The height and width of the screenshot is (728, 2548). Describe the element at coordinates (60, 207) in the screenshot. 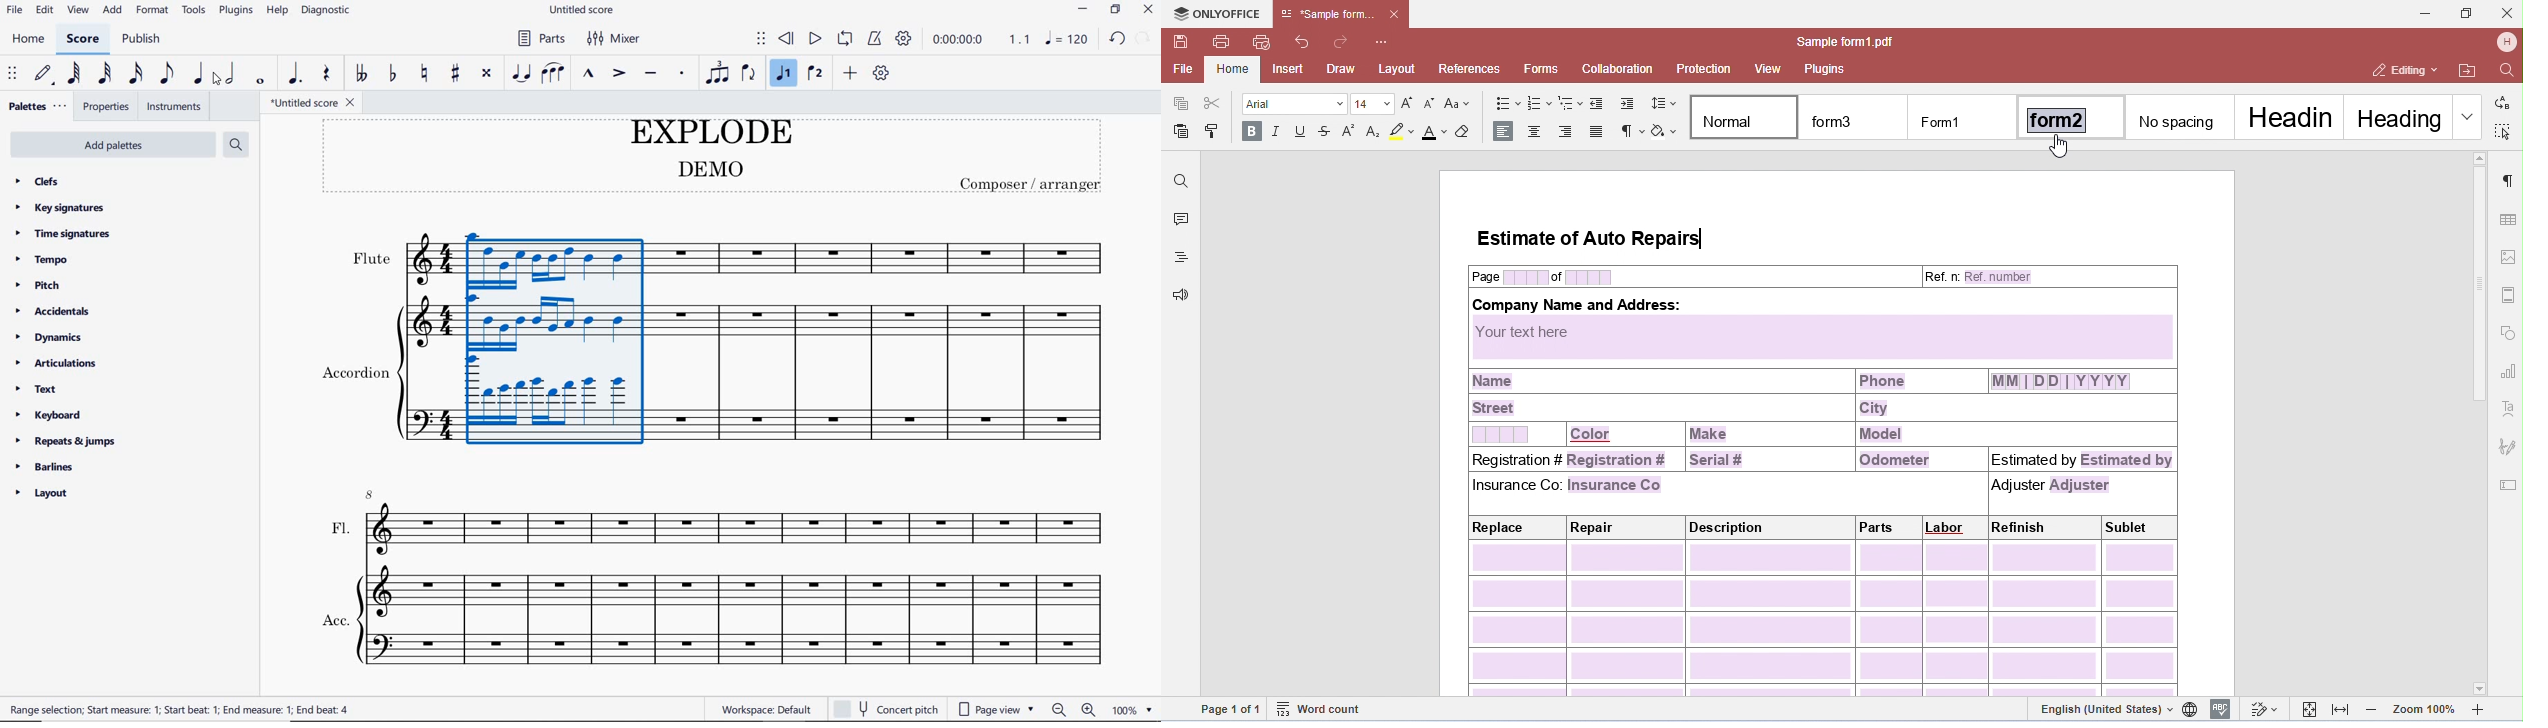

I see `key signatures` at that location.